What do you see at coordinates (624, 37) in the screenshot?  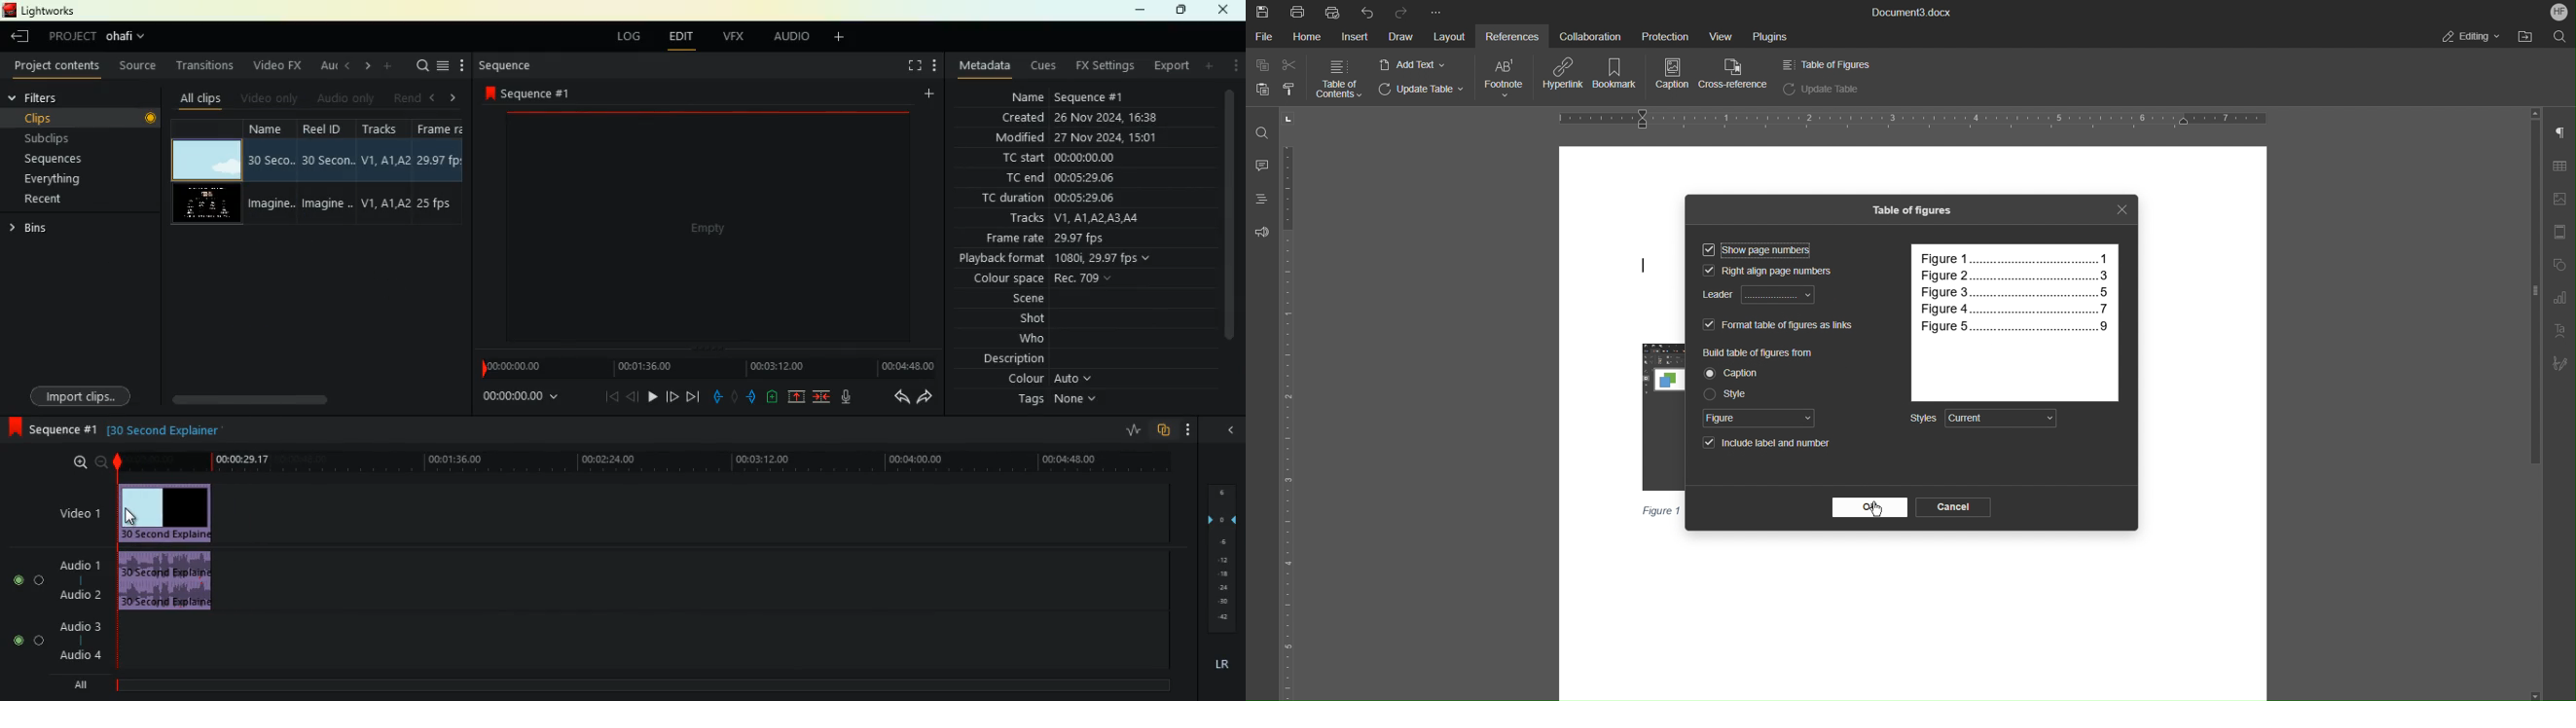 I see `log` at bounding box center [624, 37].